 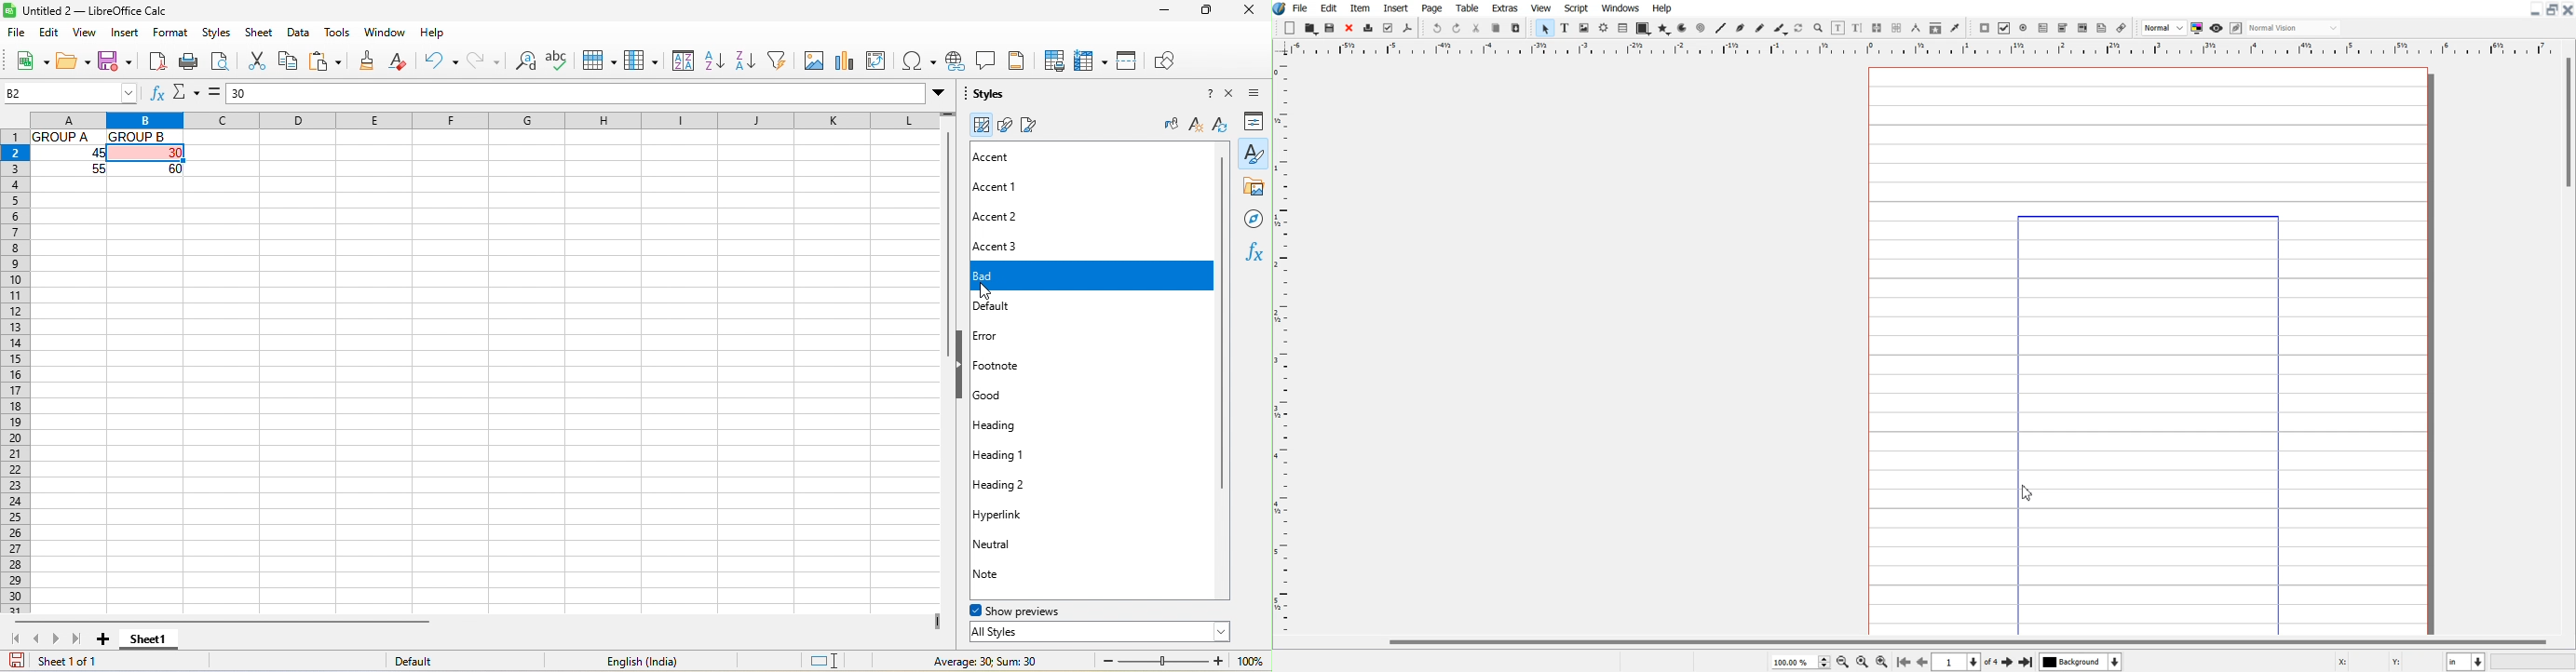 What do you see at coordinates (1250, 661) in the screenshot?
I see `100% (zoom)` at bounding box center [1250, 661].